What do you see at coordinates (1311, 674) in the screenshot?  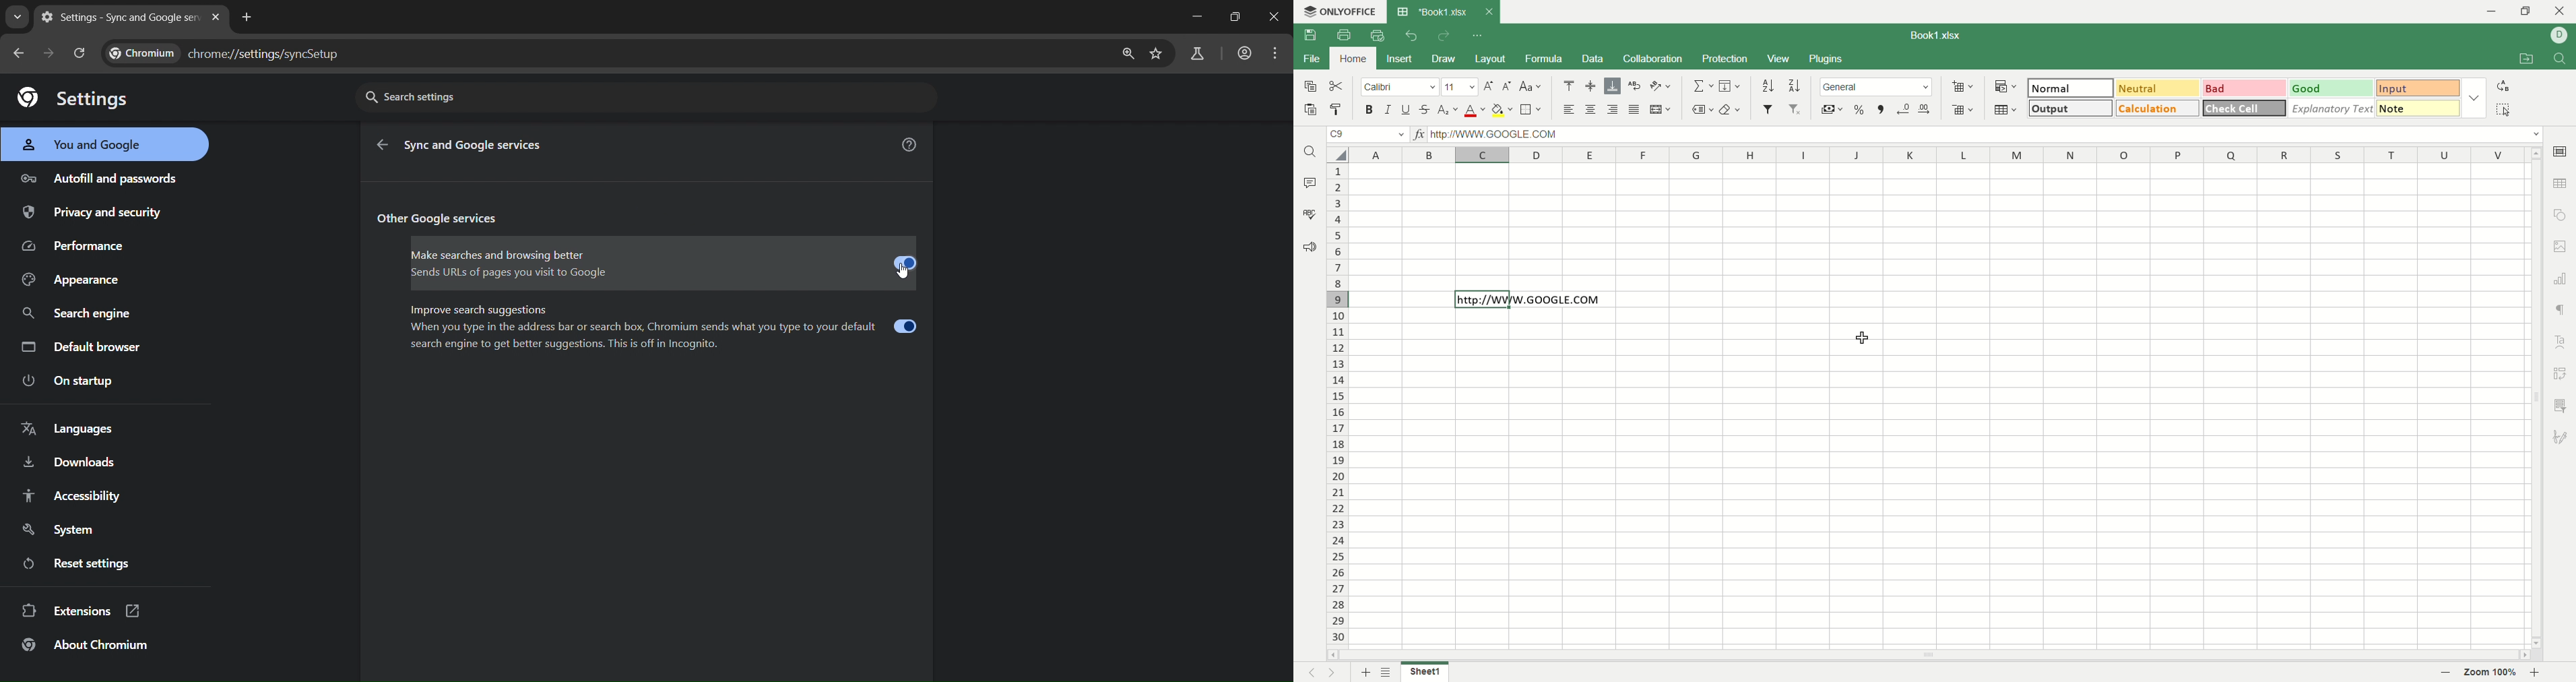 I see `previous` at bounding box center [1311, 674].